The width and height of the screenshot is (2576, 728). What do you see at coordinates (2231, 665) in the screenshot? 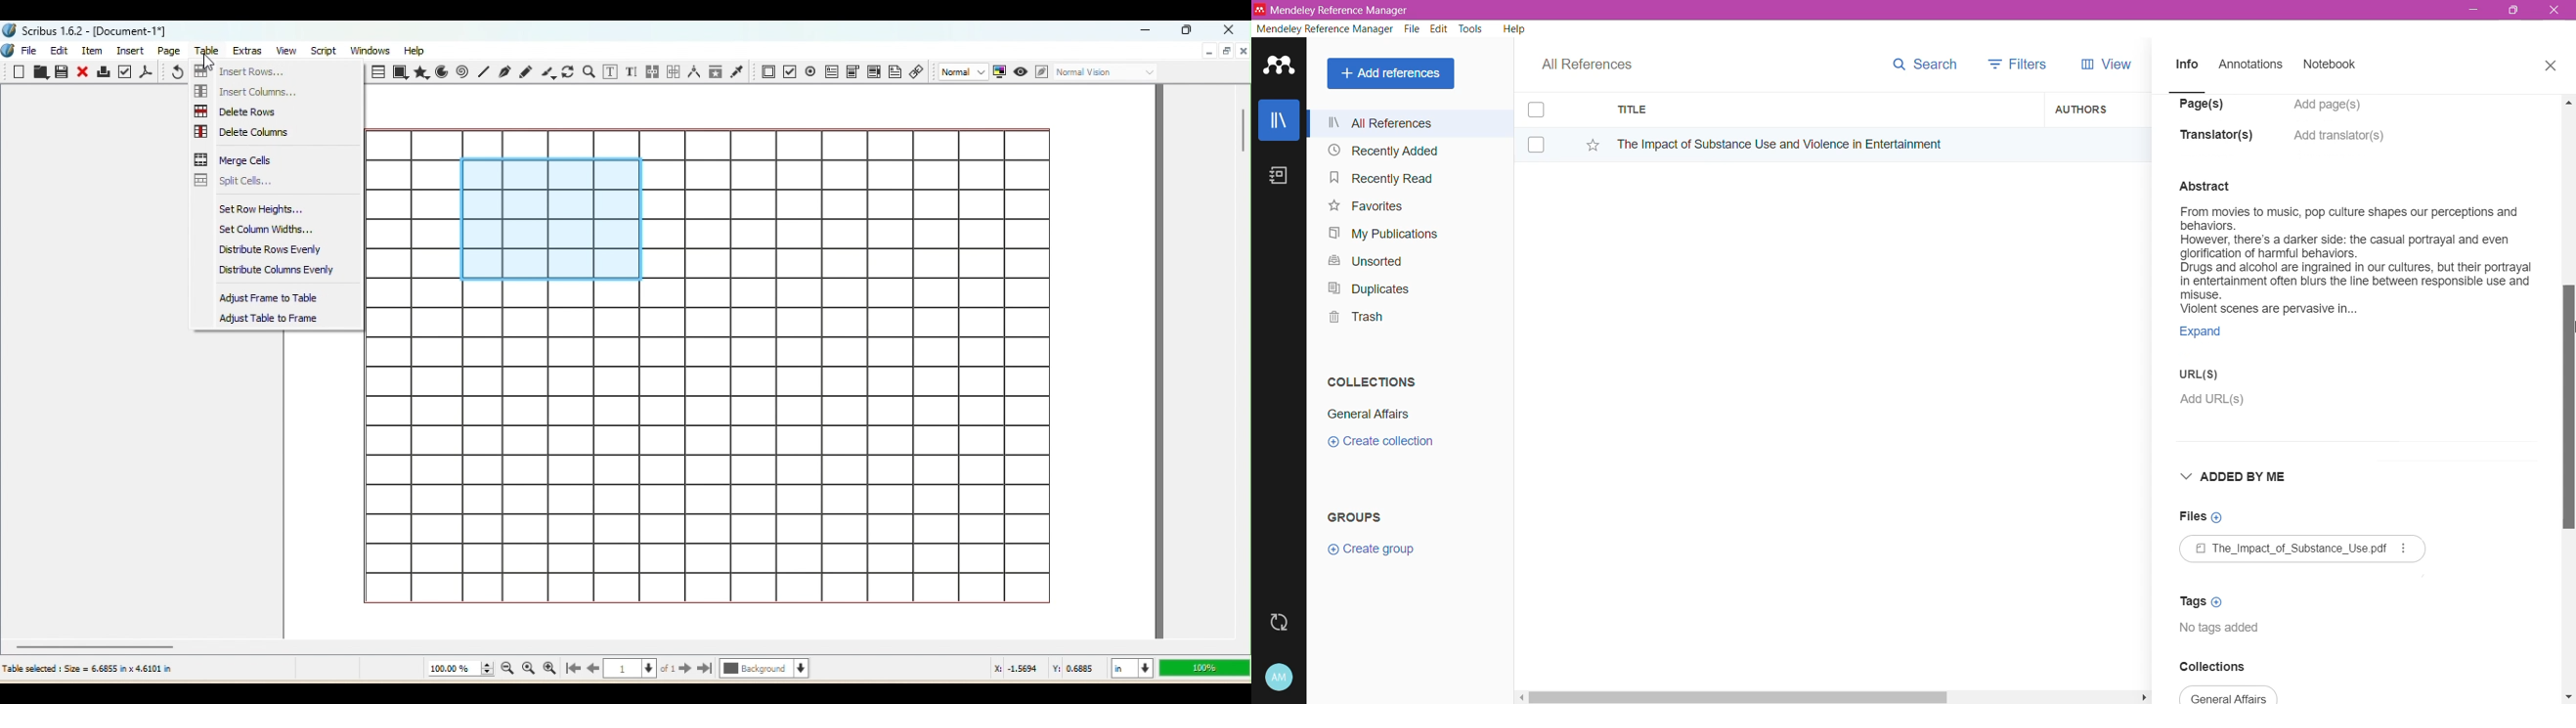
I see `Collections` at bounding box center [2231, 665].